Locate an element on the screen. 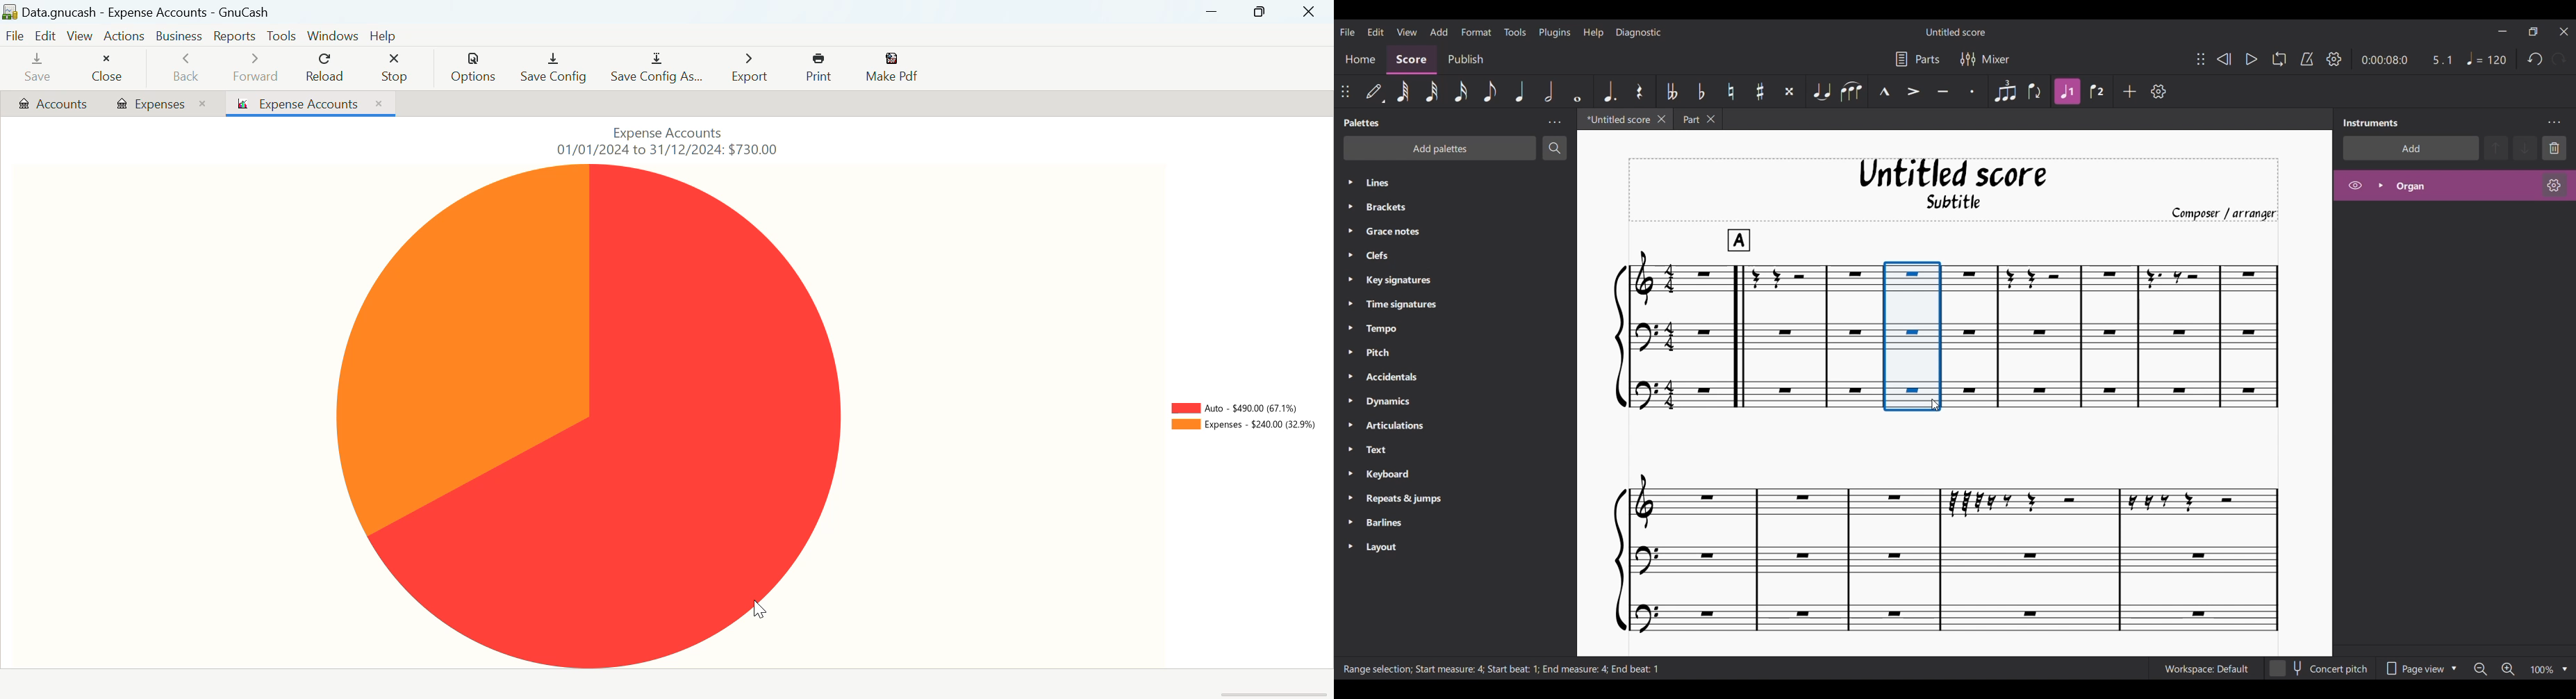 Image resolution: width=2576 pixels, height=700 pixels. Rewind is located at coordinates (2224, 59).